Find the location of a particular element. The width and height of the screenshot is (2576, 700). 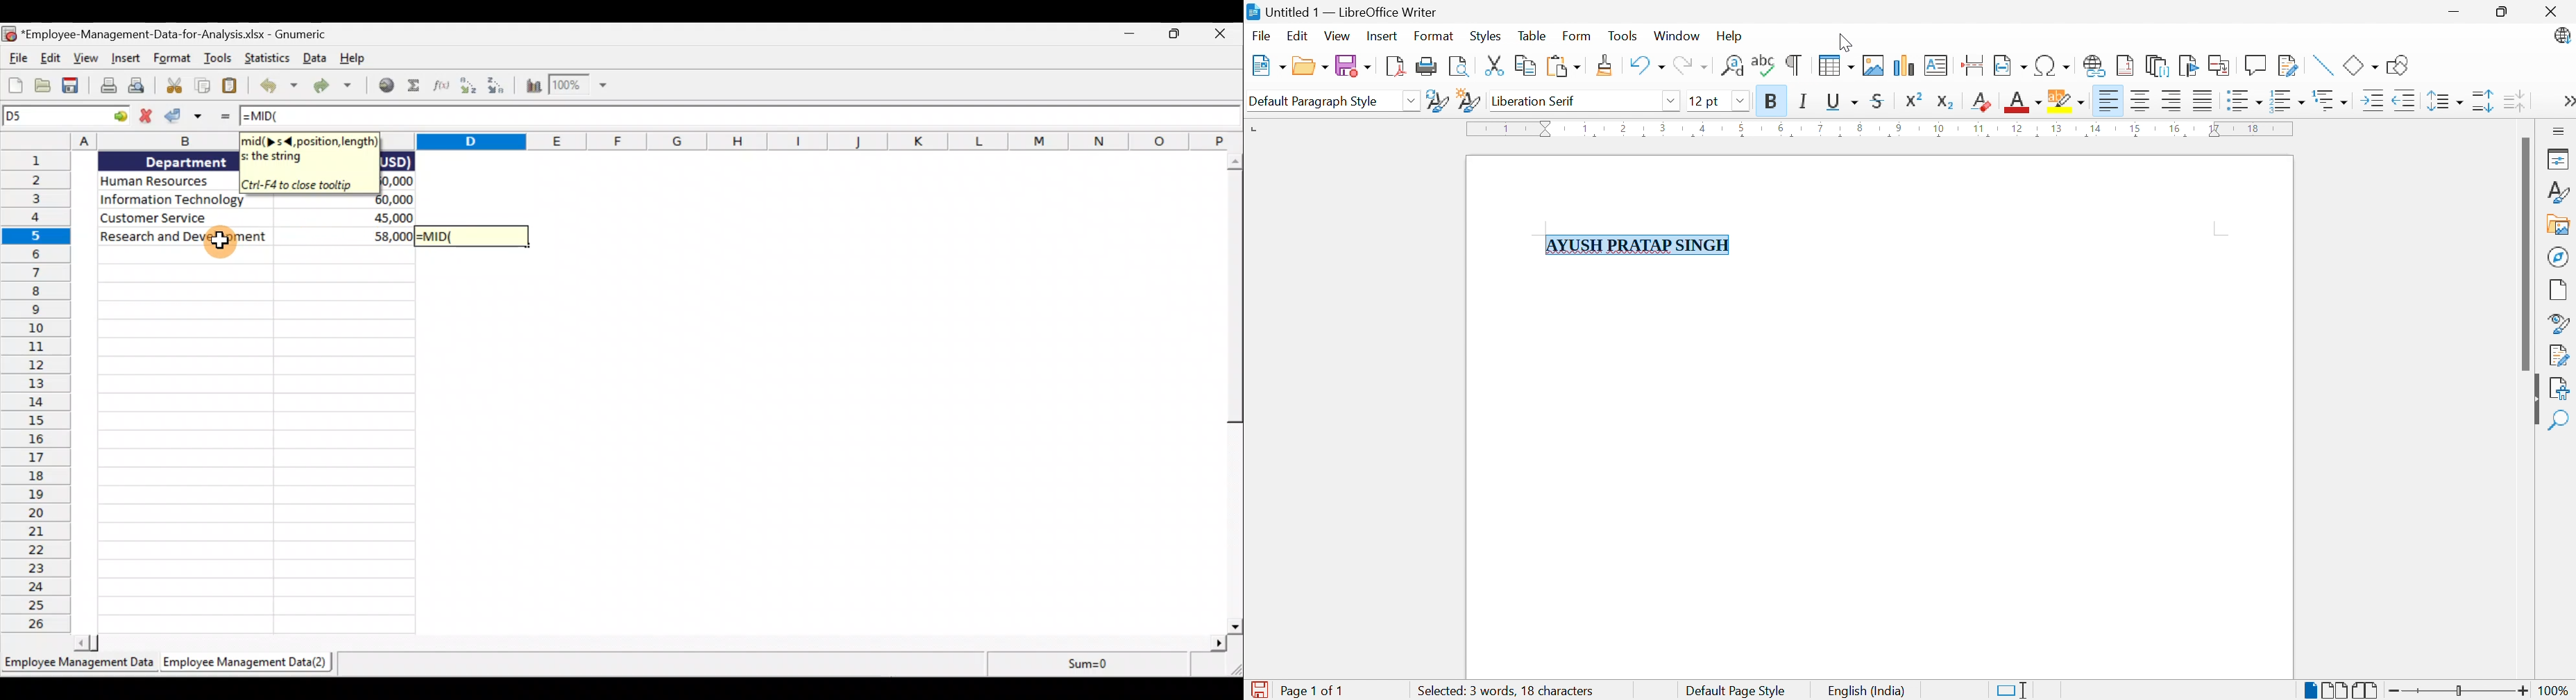

Format is located at coordinates (172, 59).